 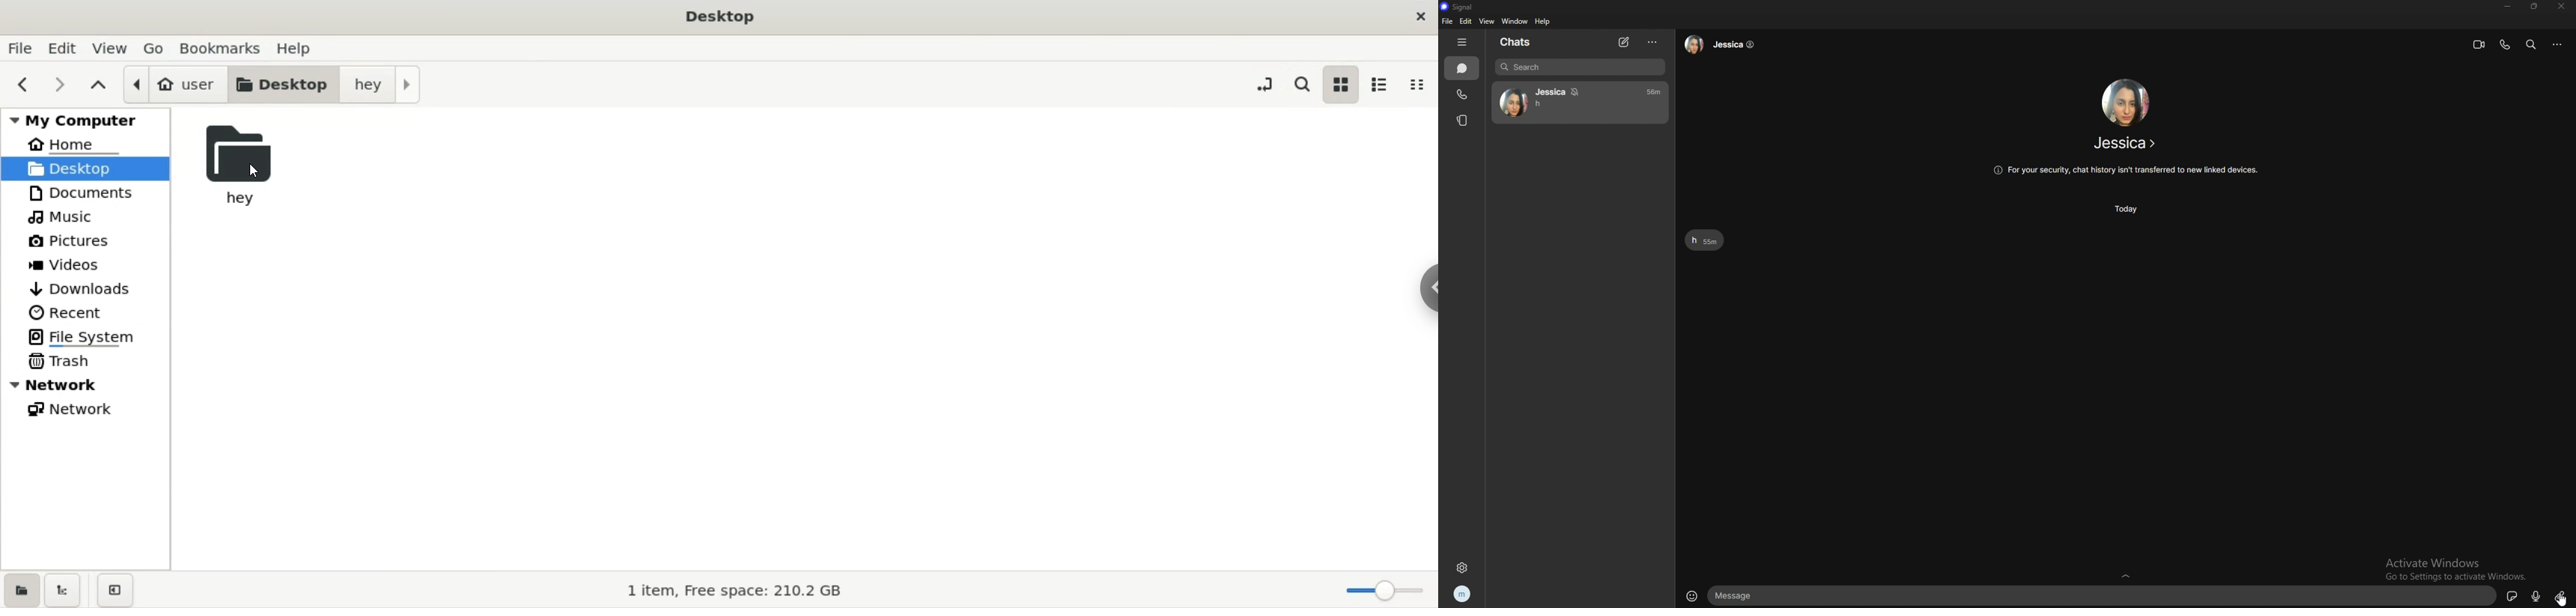 I want to click on next, so click(x=65, y=86).